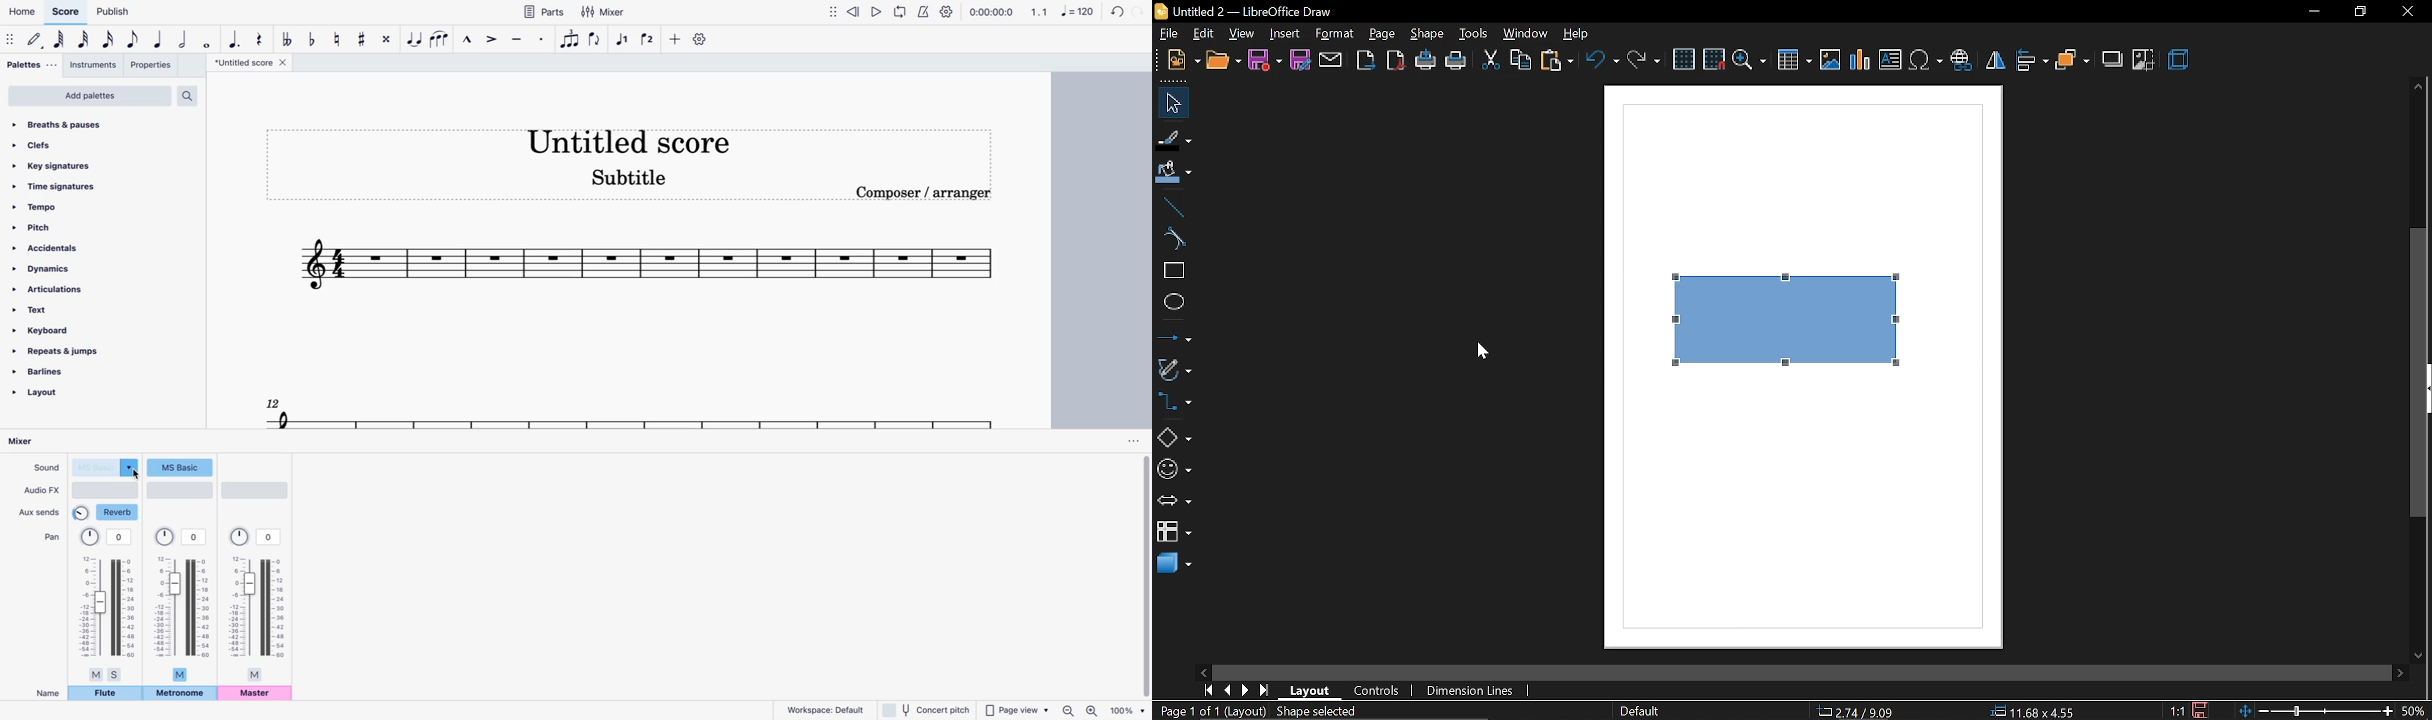 The image size is (2436, 728). I want to click on move right, so click(2398, 672).